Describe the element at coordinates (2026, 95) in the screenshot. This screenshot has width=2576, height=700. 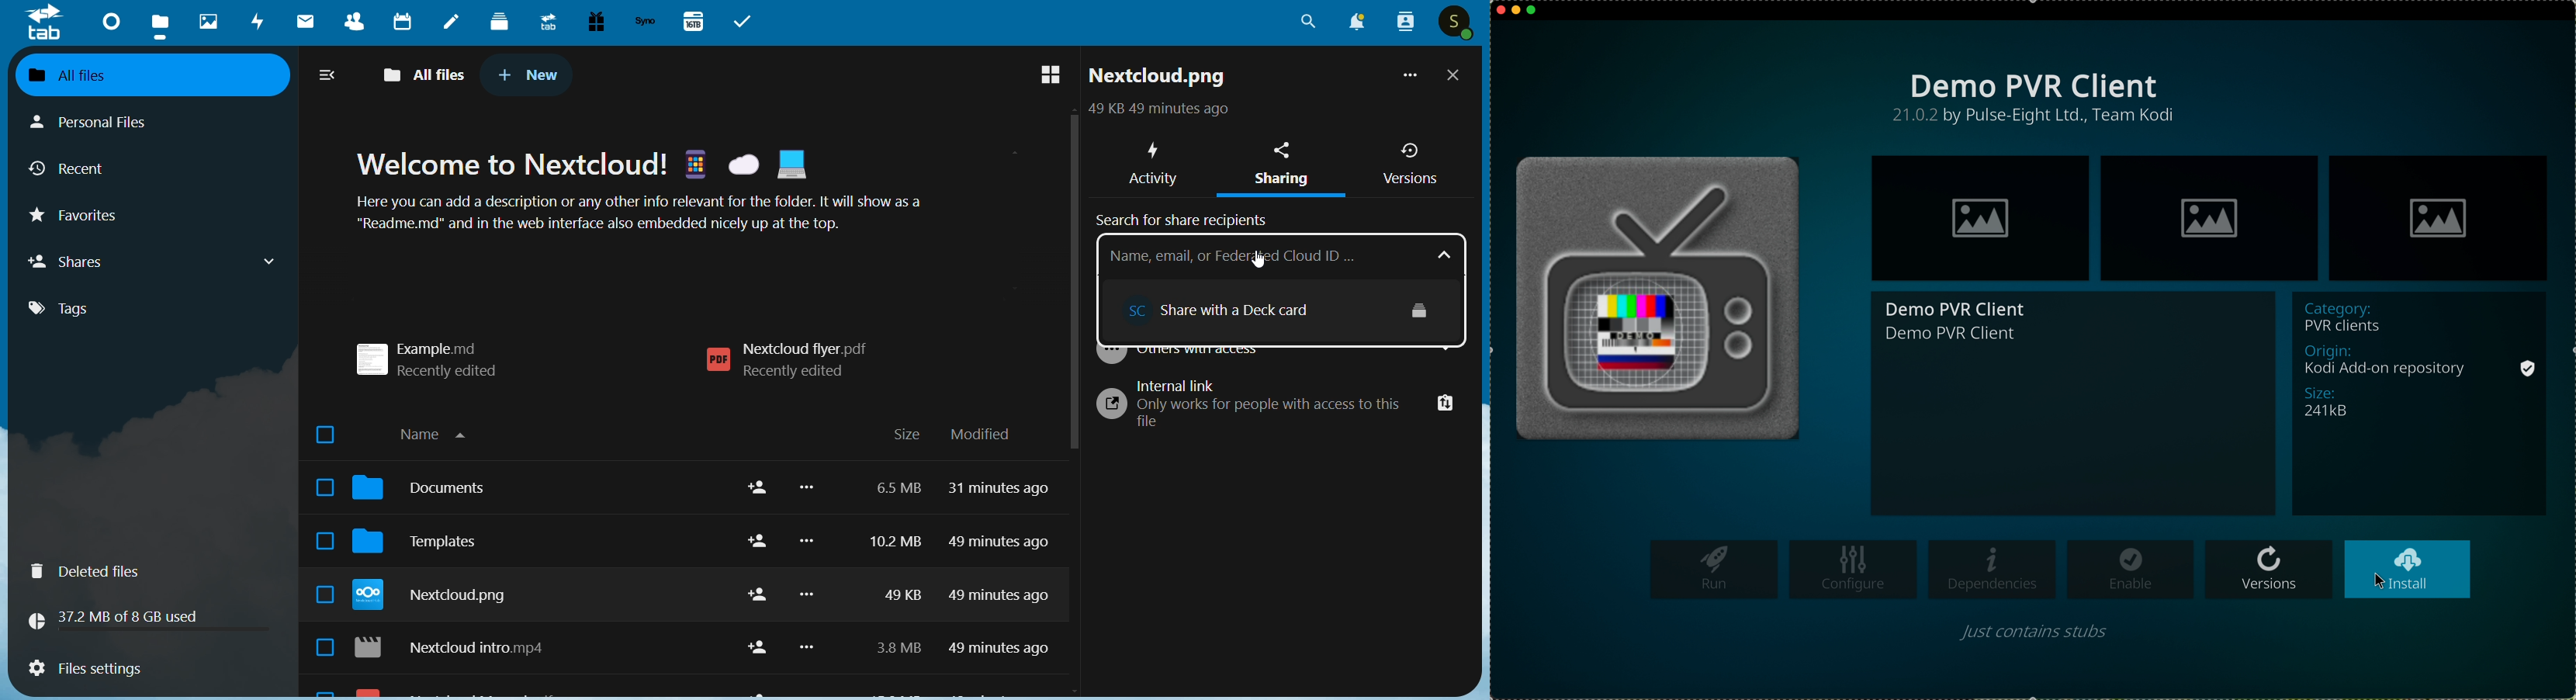
I see `Demo PVR client` at that location.